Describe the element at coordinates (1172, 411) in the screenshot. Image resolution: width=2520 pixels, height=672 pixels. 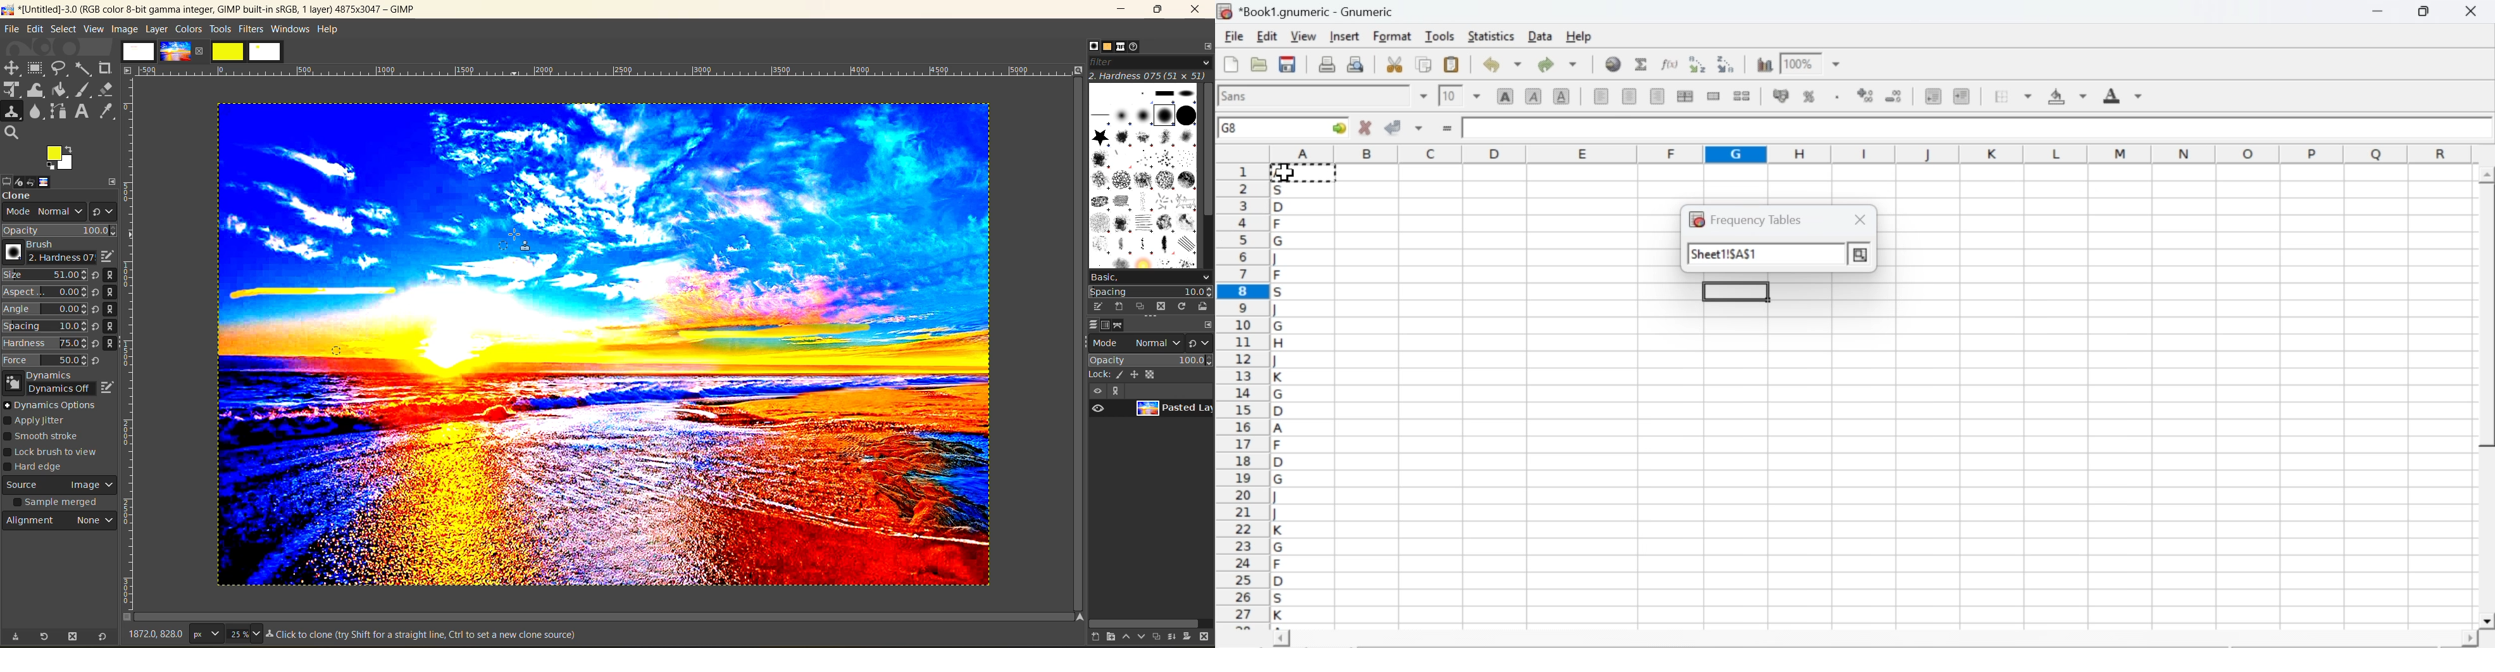
I see `layer` at that location.